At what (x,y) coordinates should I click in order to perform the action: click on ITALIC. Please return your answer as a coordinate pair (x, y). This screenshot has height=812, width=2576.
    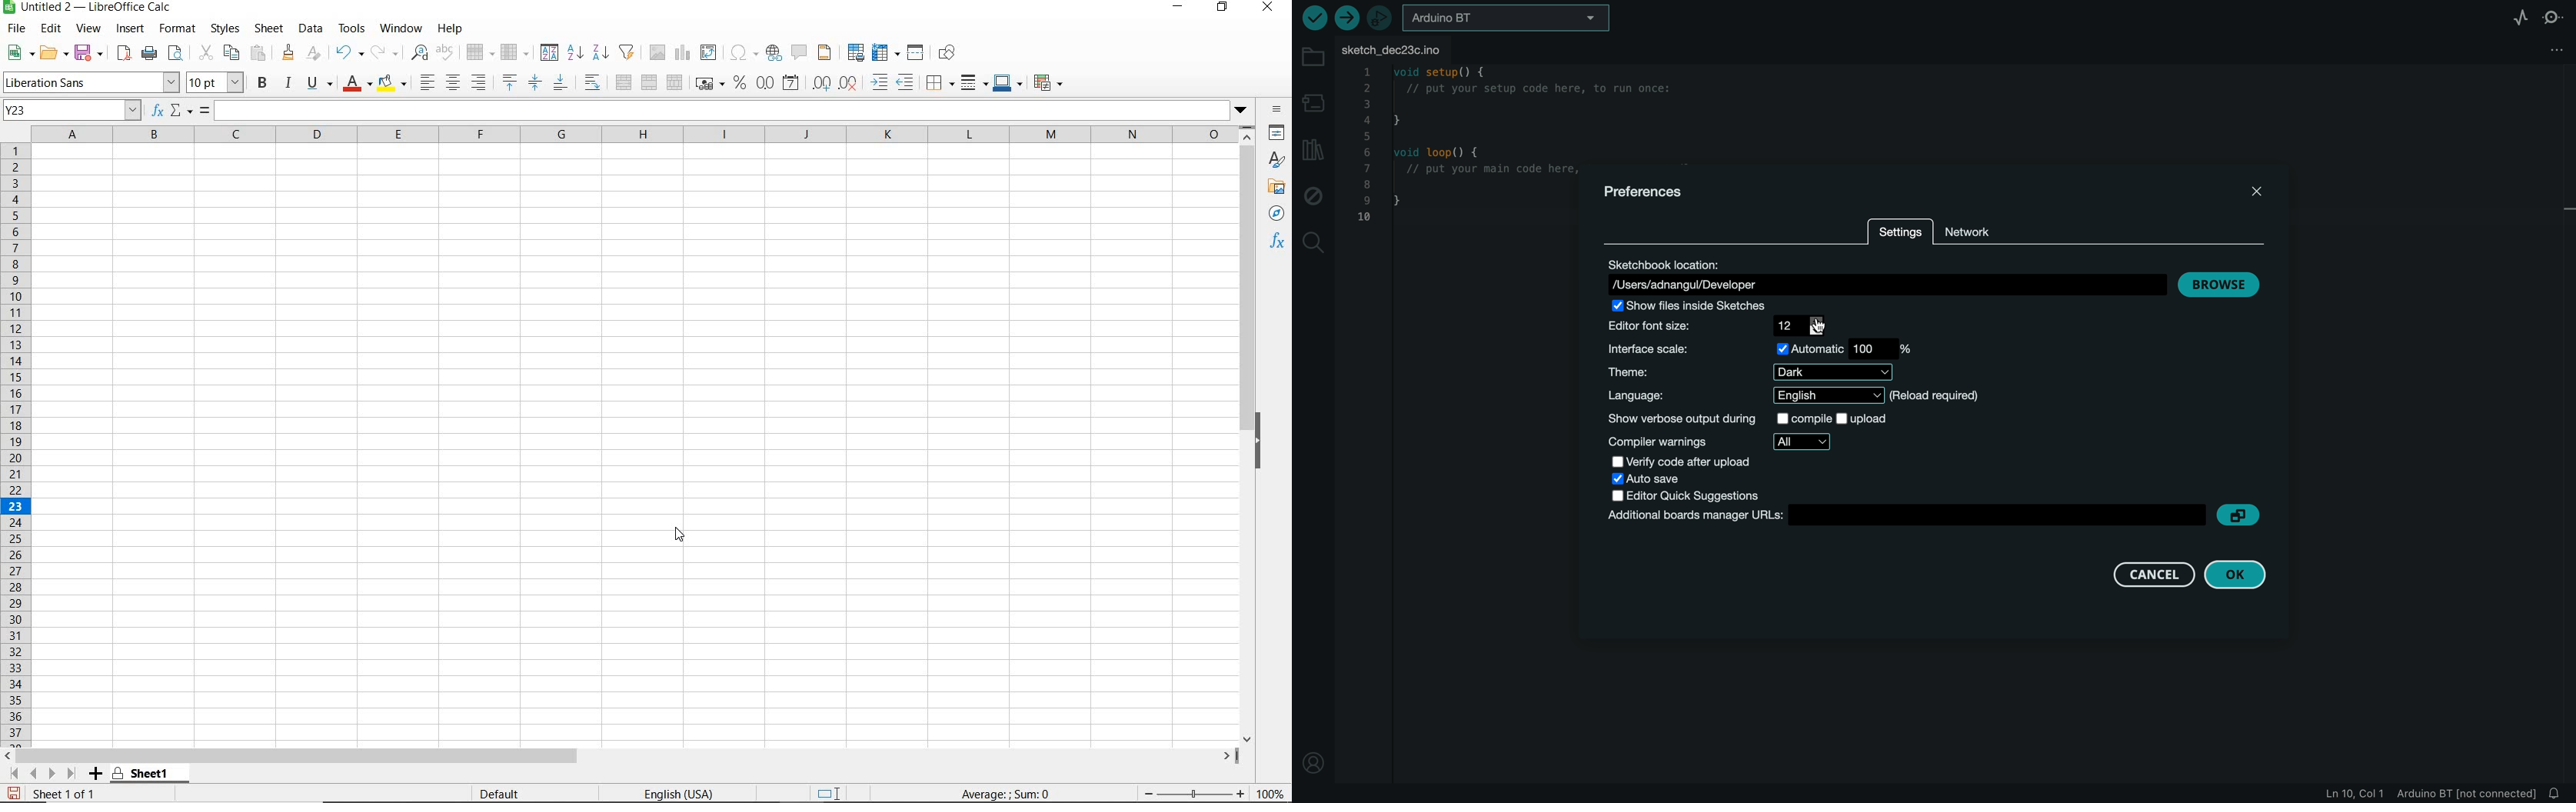
    Looking at the image, I should click on (289, 85).